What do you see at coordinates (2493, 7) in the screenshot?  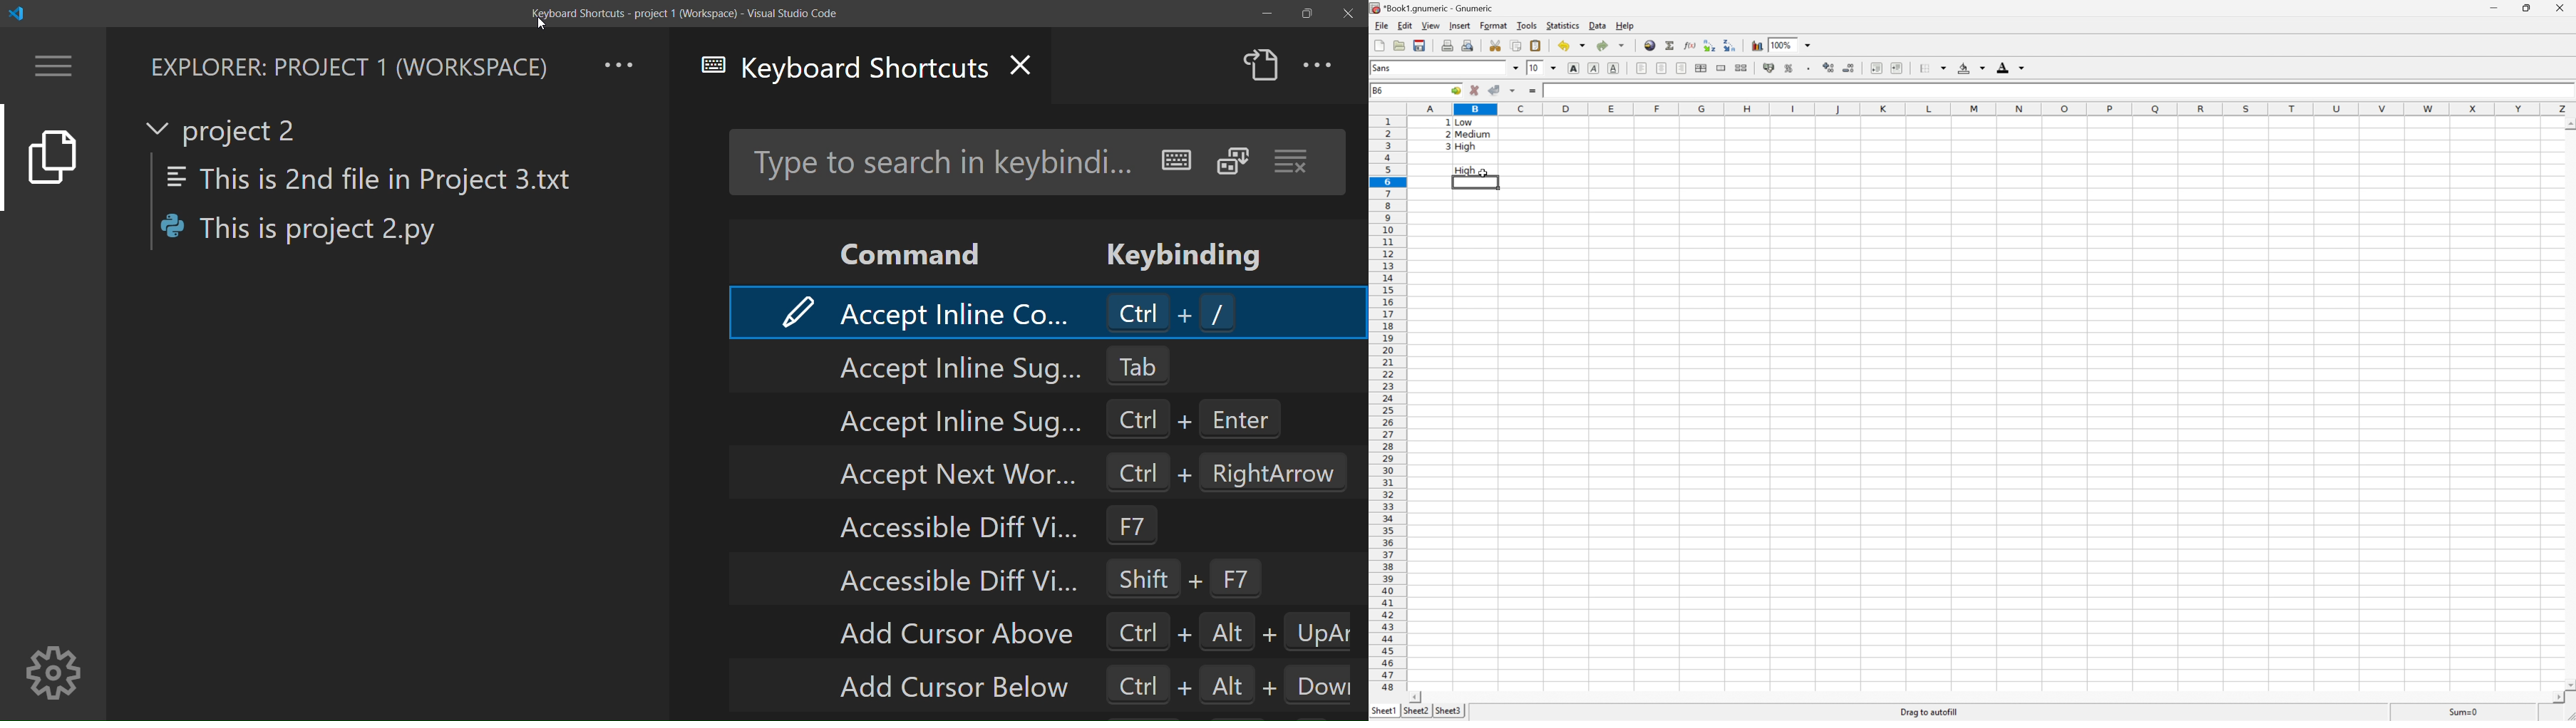 I see `Minimize` at bounding box center [2493, 7].